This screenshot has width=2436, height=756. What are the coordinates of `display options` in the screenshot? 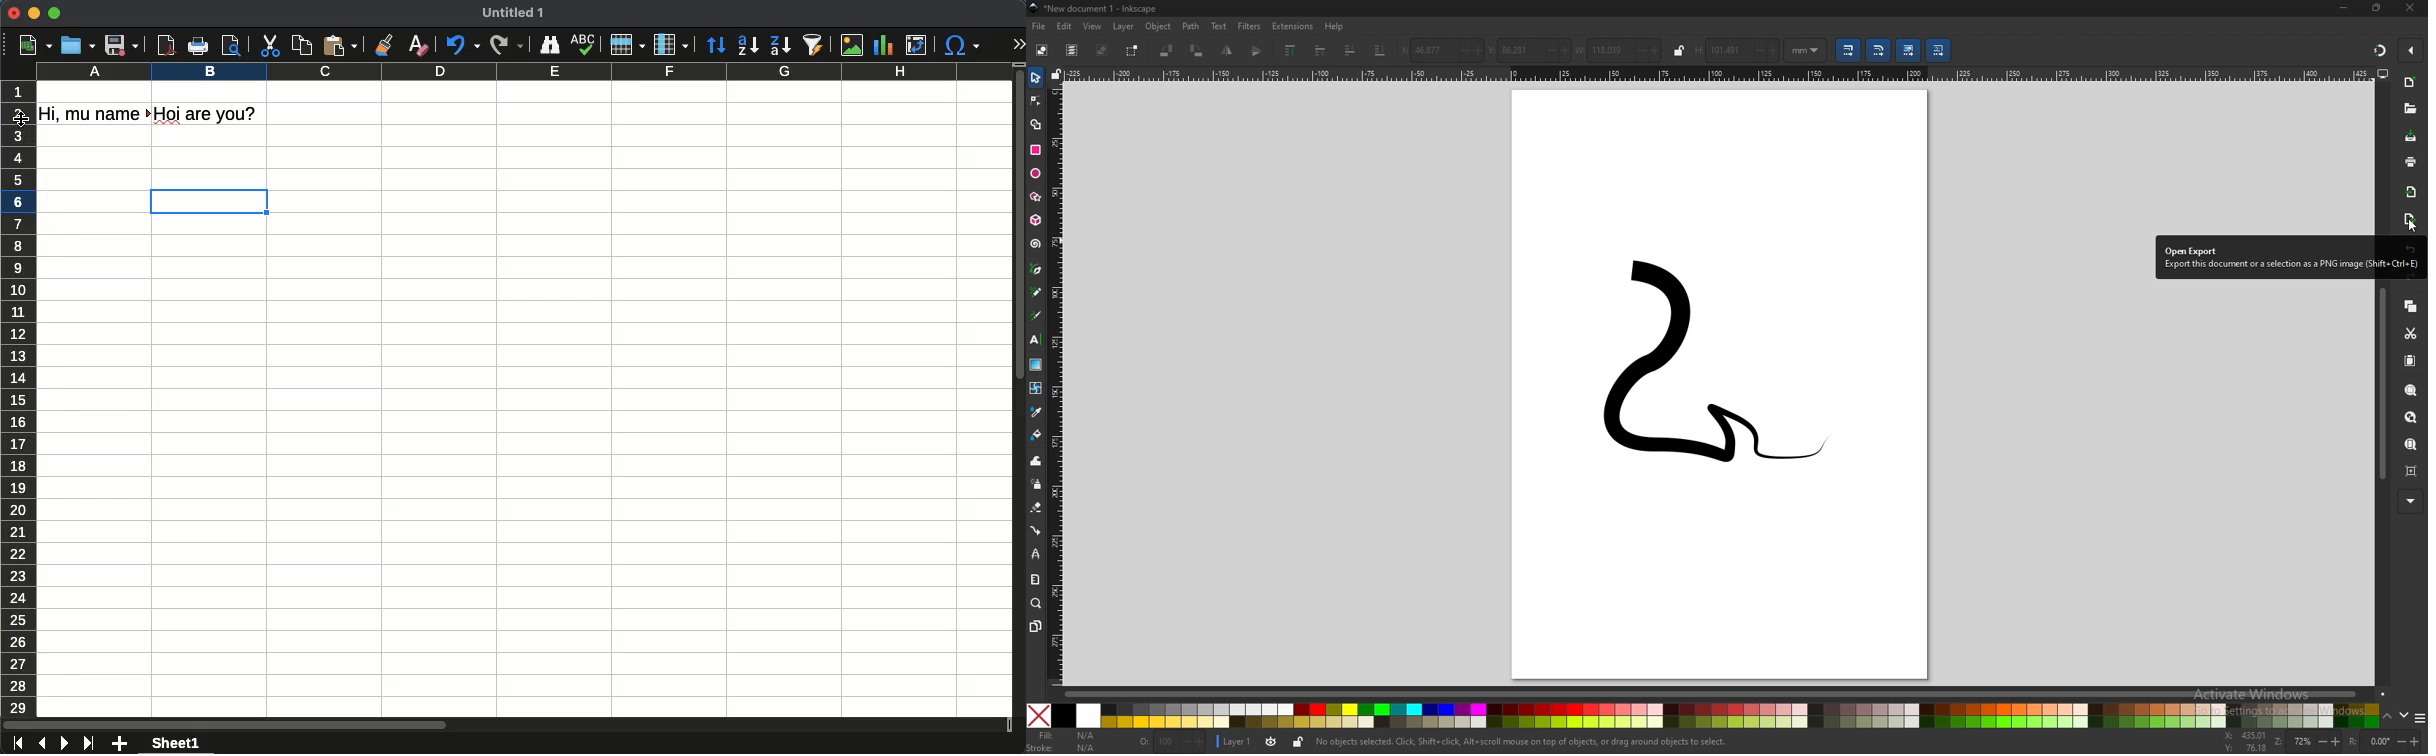 It's located at (2383, 74).